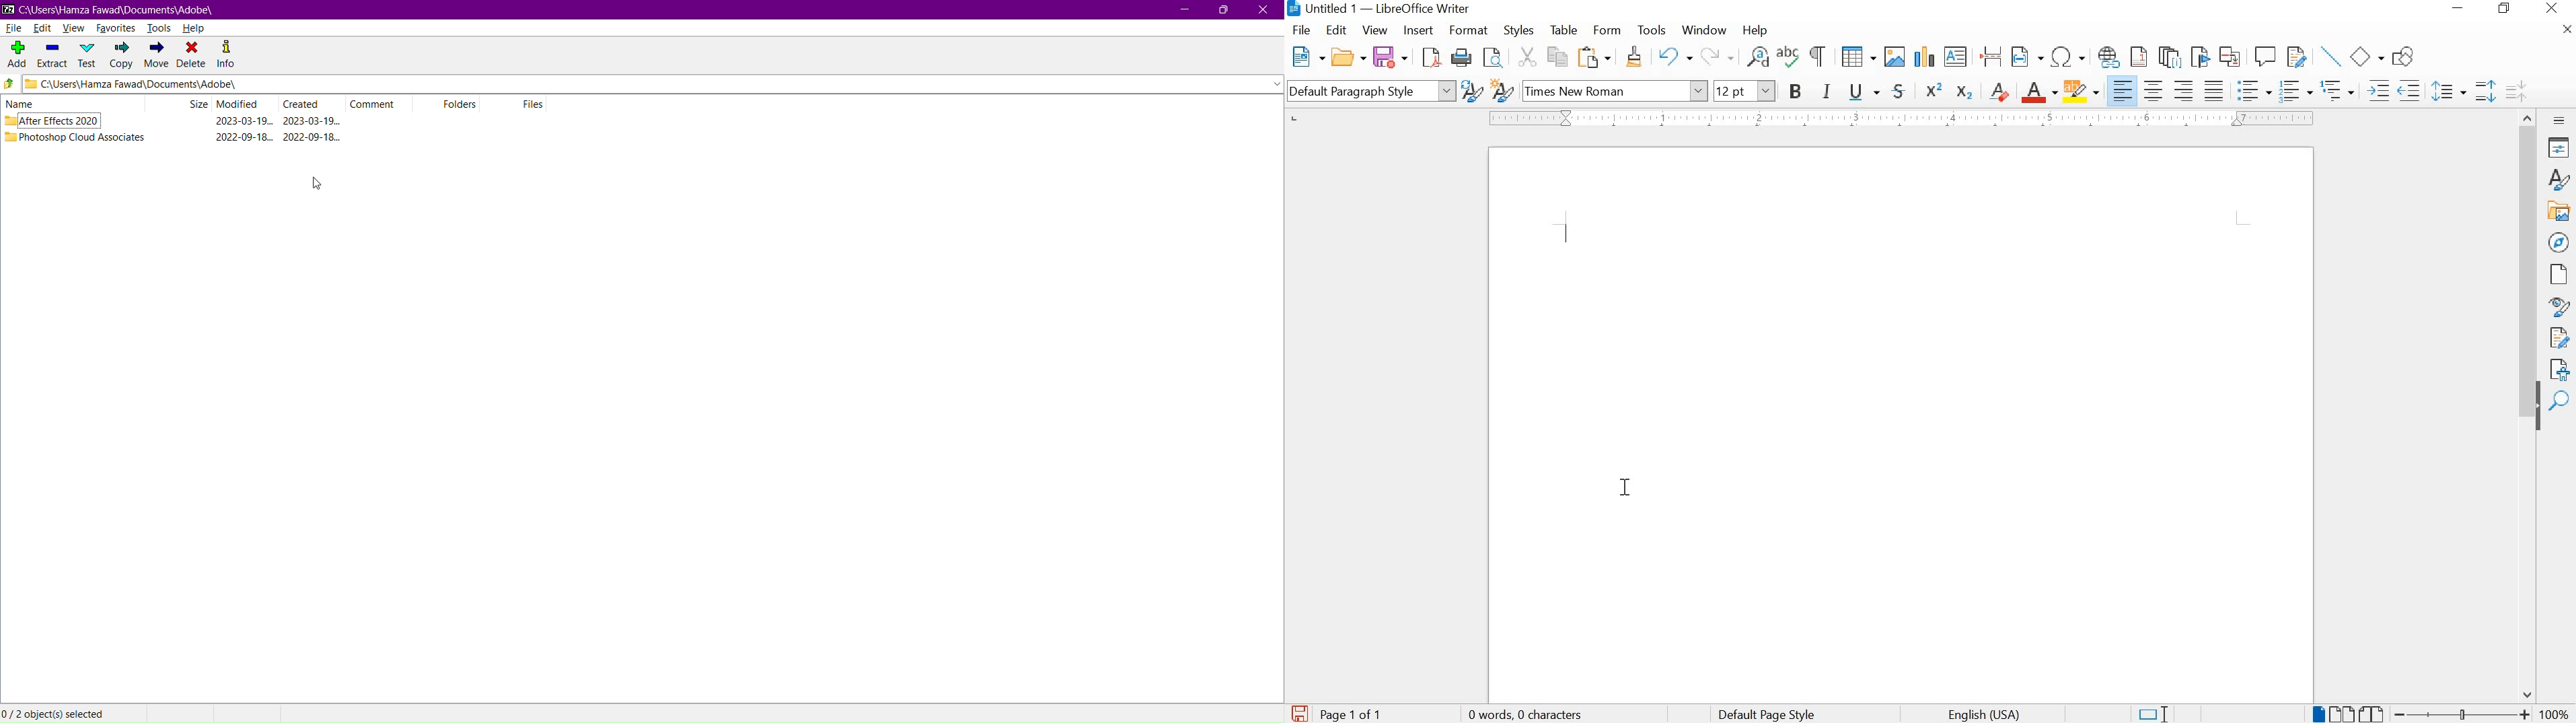 The image size is (2576, 728). What do you see at coordinates (1856, 57) in the screenshot?
I see `INSERT TABLE` at bounding box center [1856, 57].